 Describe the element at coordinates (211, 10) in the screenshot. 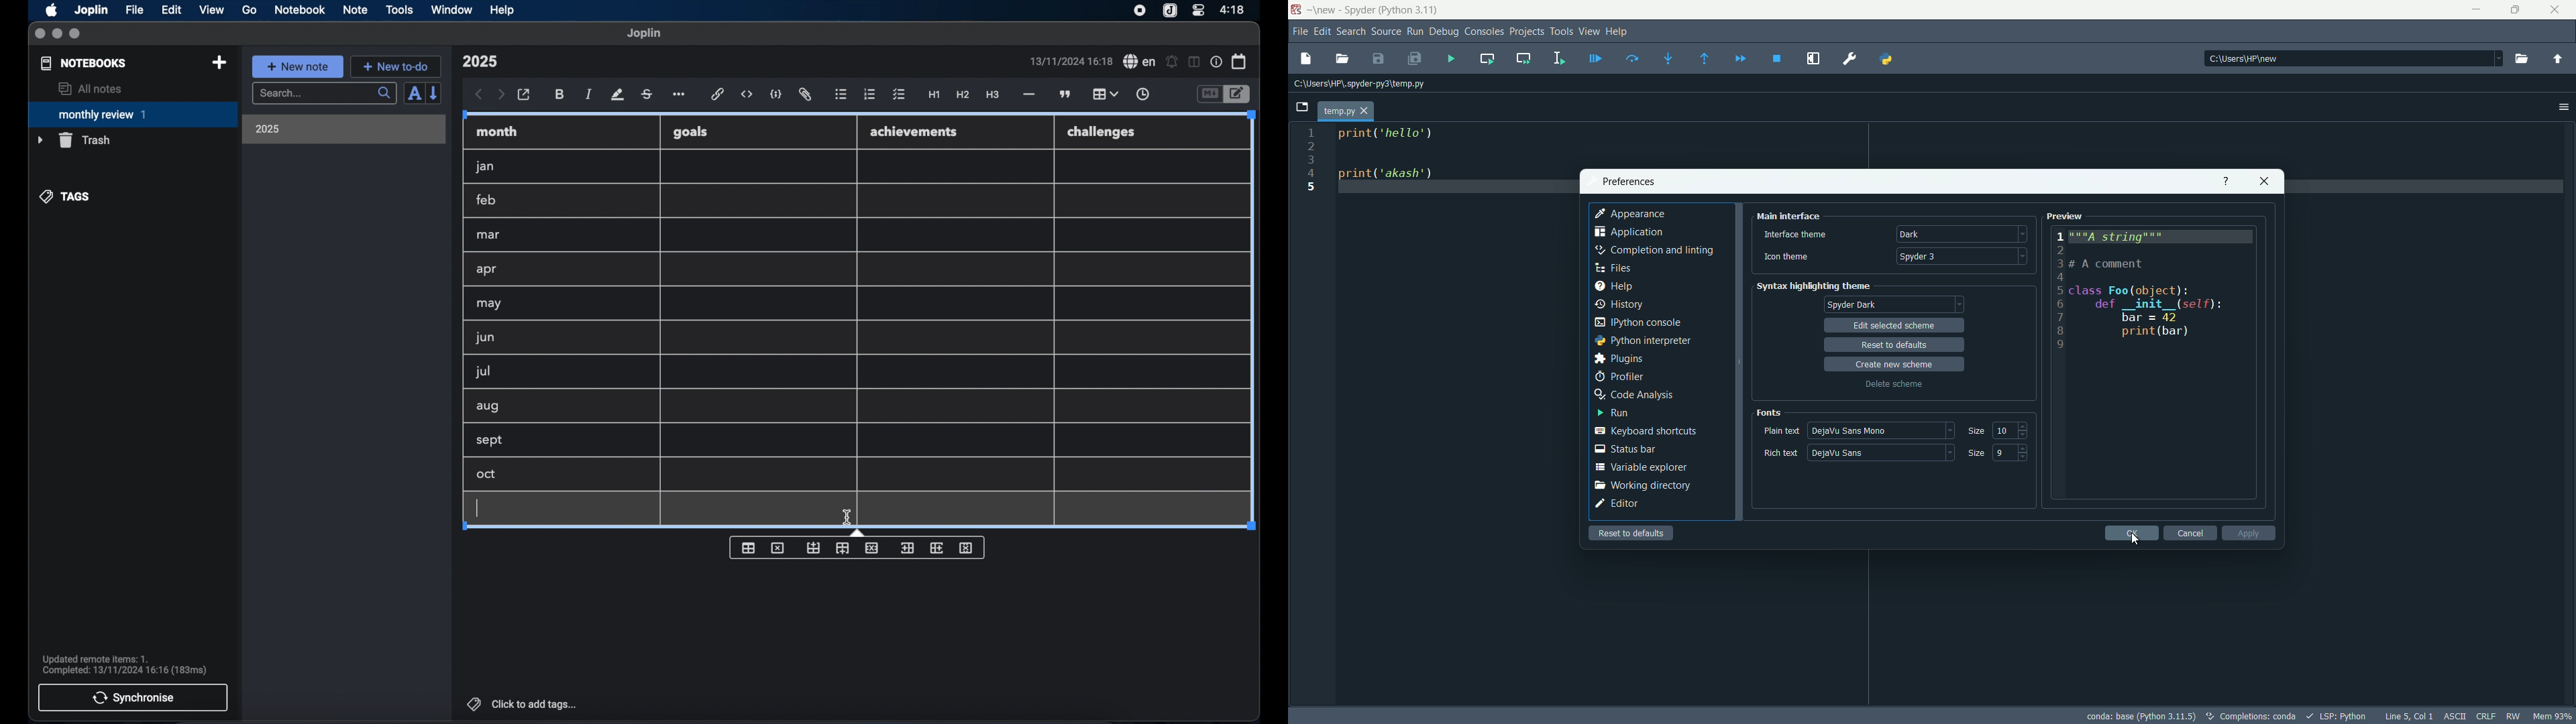

I see `view` at that location.